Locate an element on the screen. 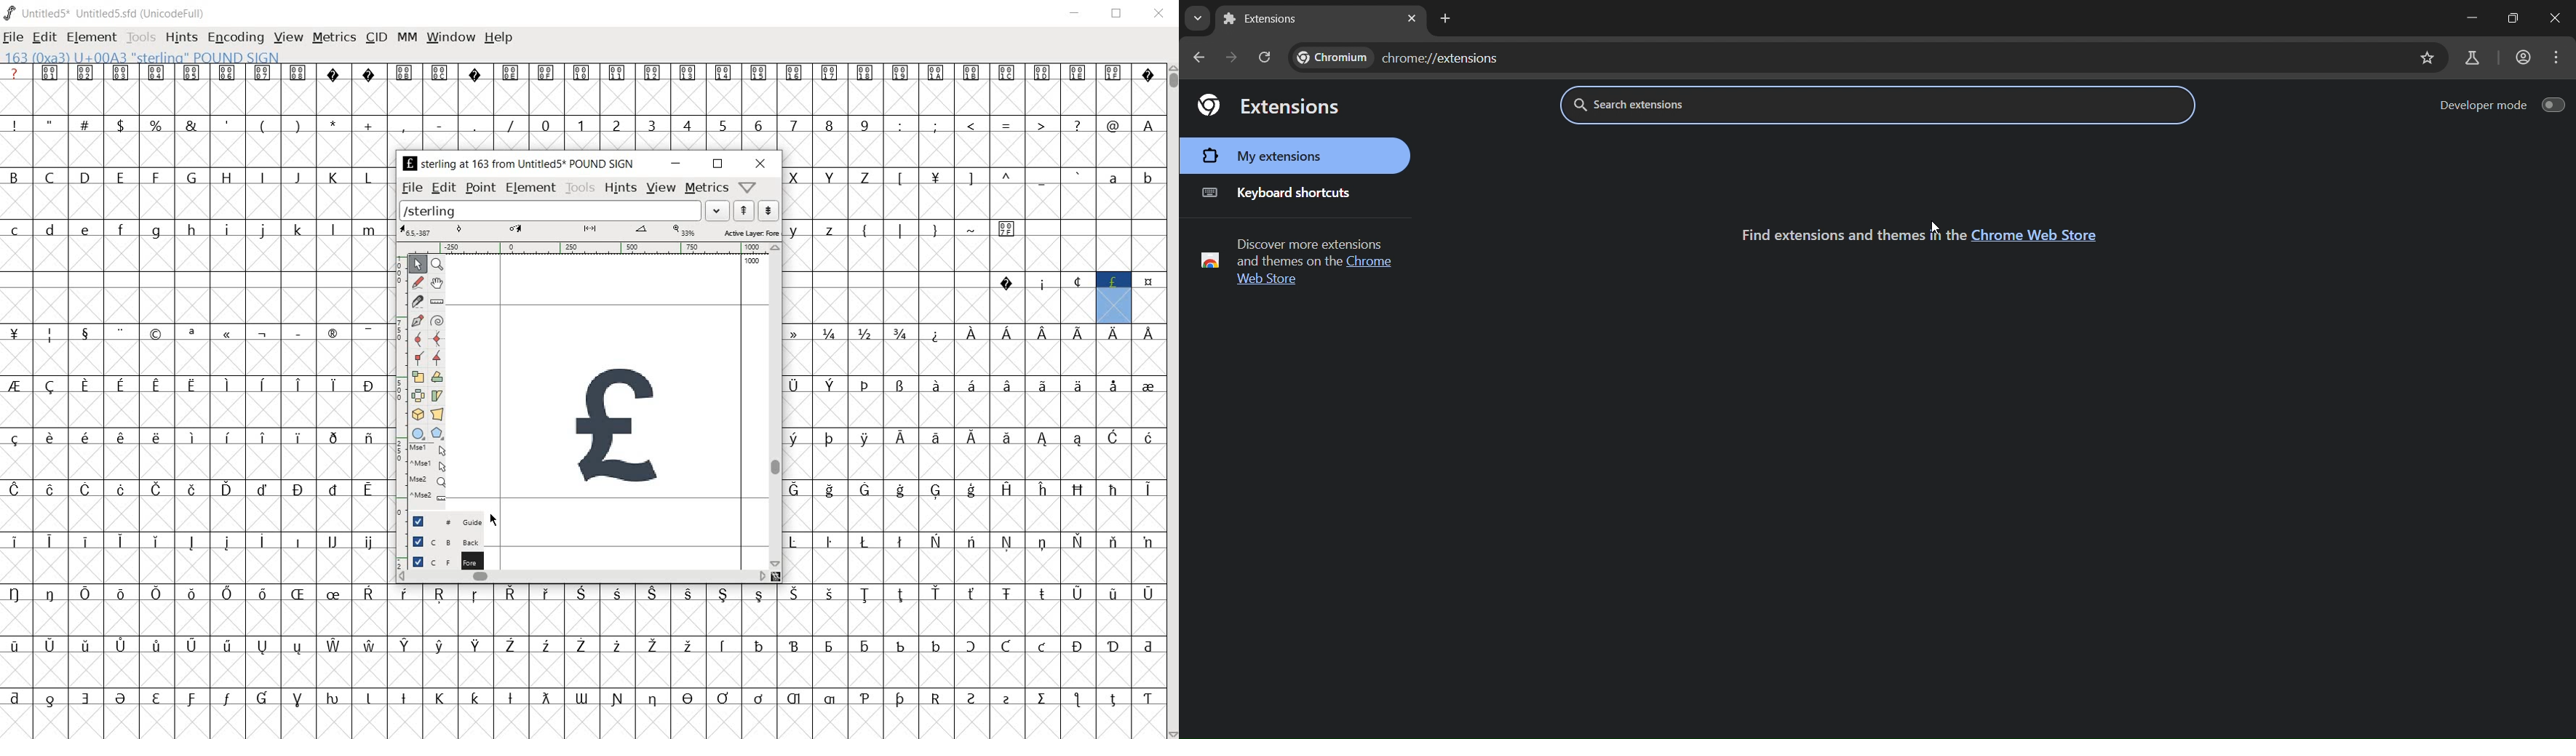 The width and height of the screenshot is (2576, 756). Symbol is located at coordinates (297, 331).